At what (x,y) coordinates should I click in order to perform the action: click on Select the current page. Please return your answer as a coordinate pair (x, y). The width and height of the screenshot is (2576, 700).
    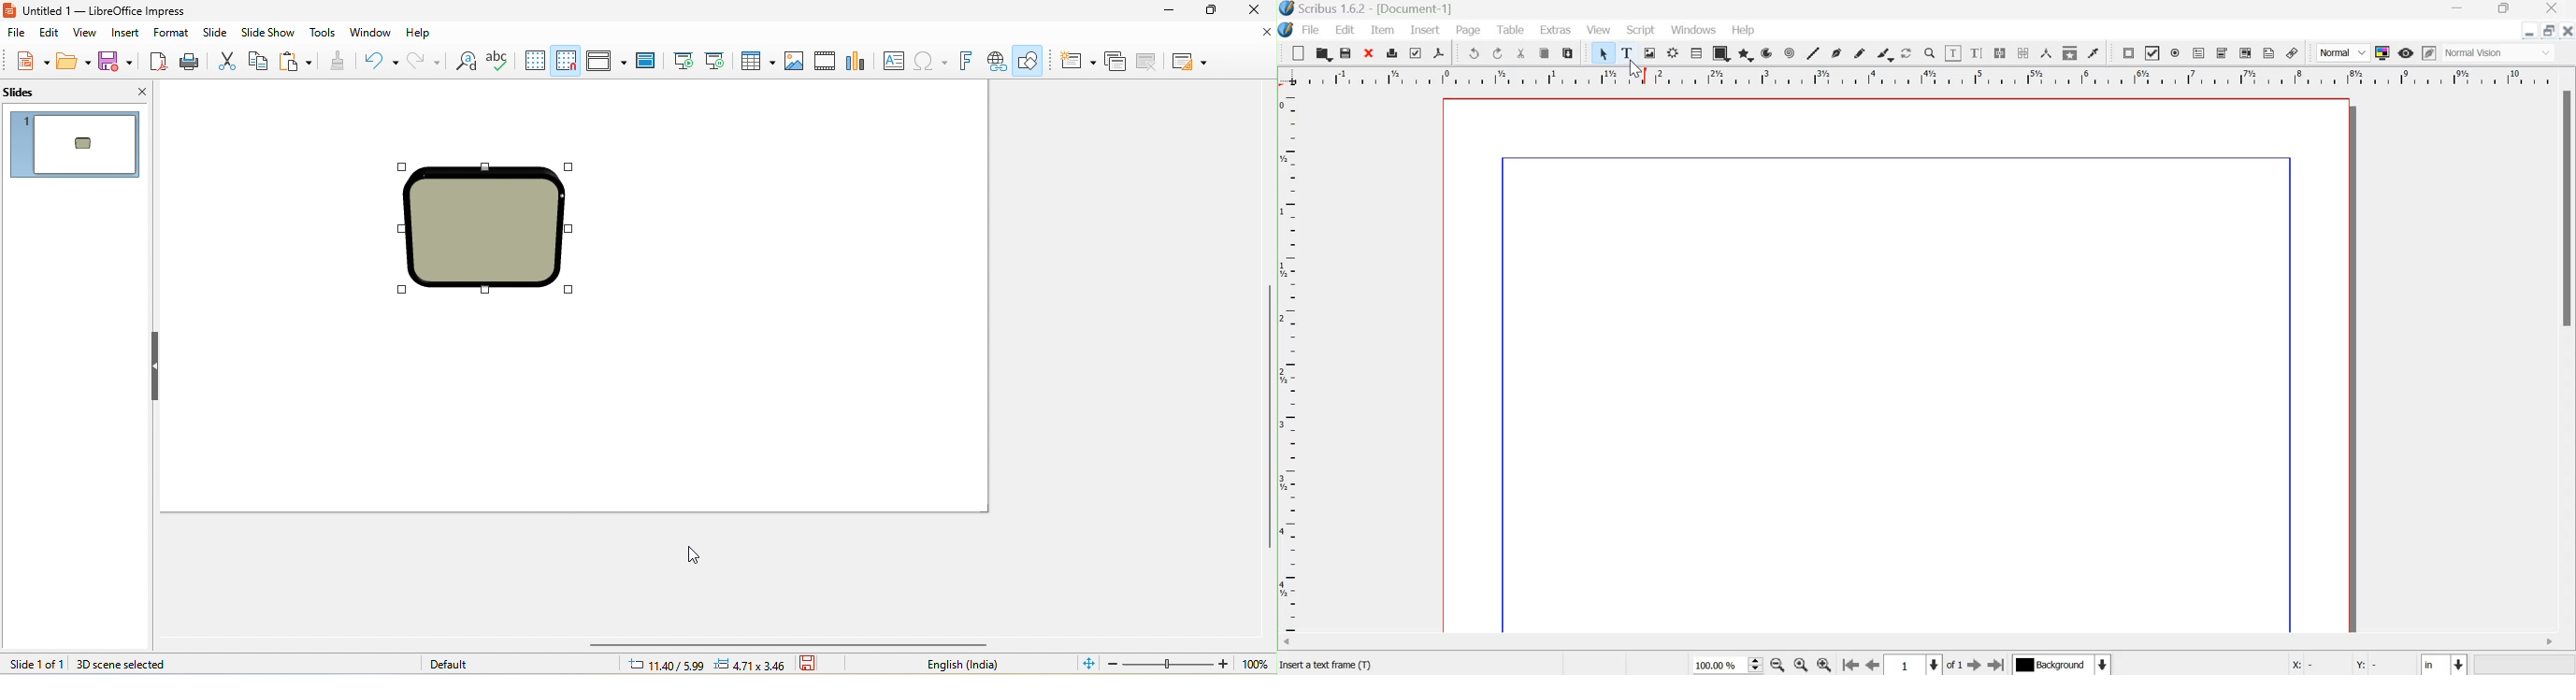
    Looking at the image, I should click on (1914, 665).